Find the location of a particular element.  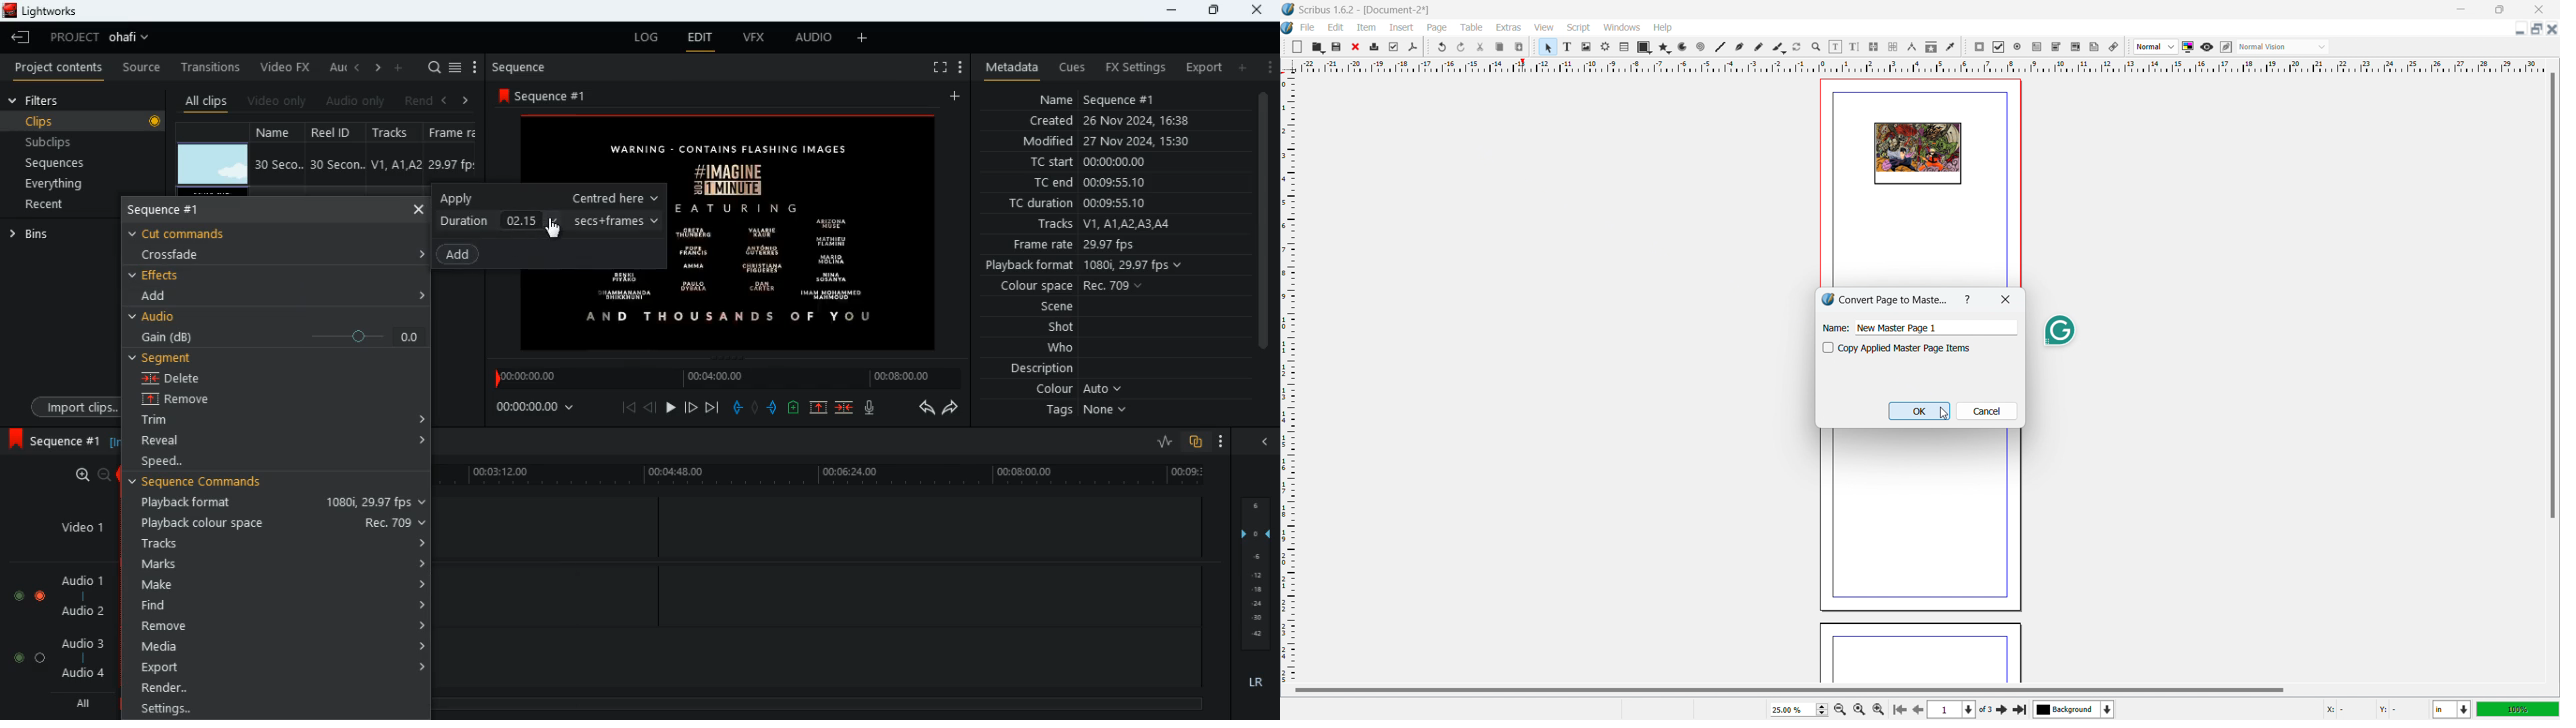

Image is located at coordinates (806, 230).